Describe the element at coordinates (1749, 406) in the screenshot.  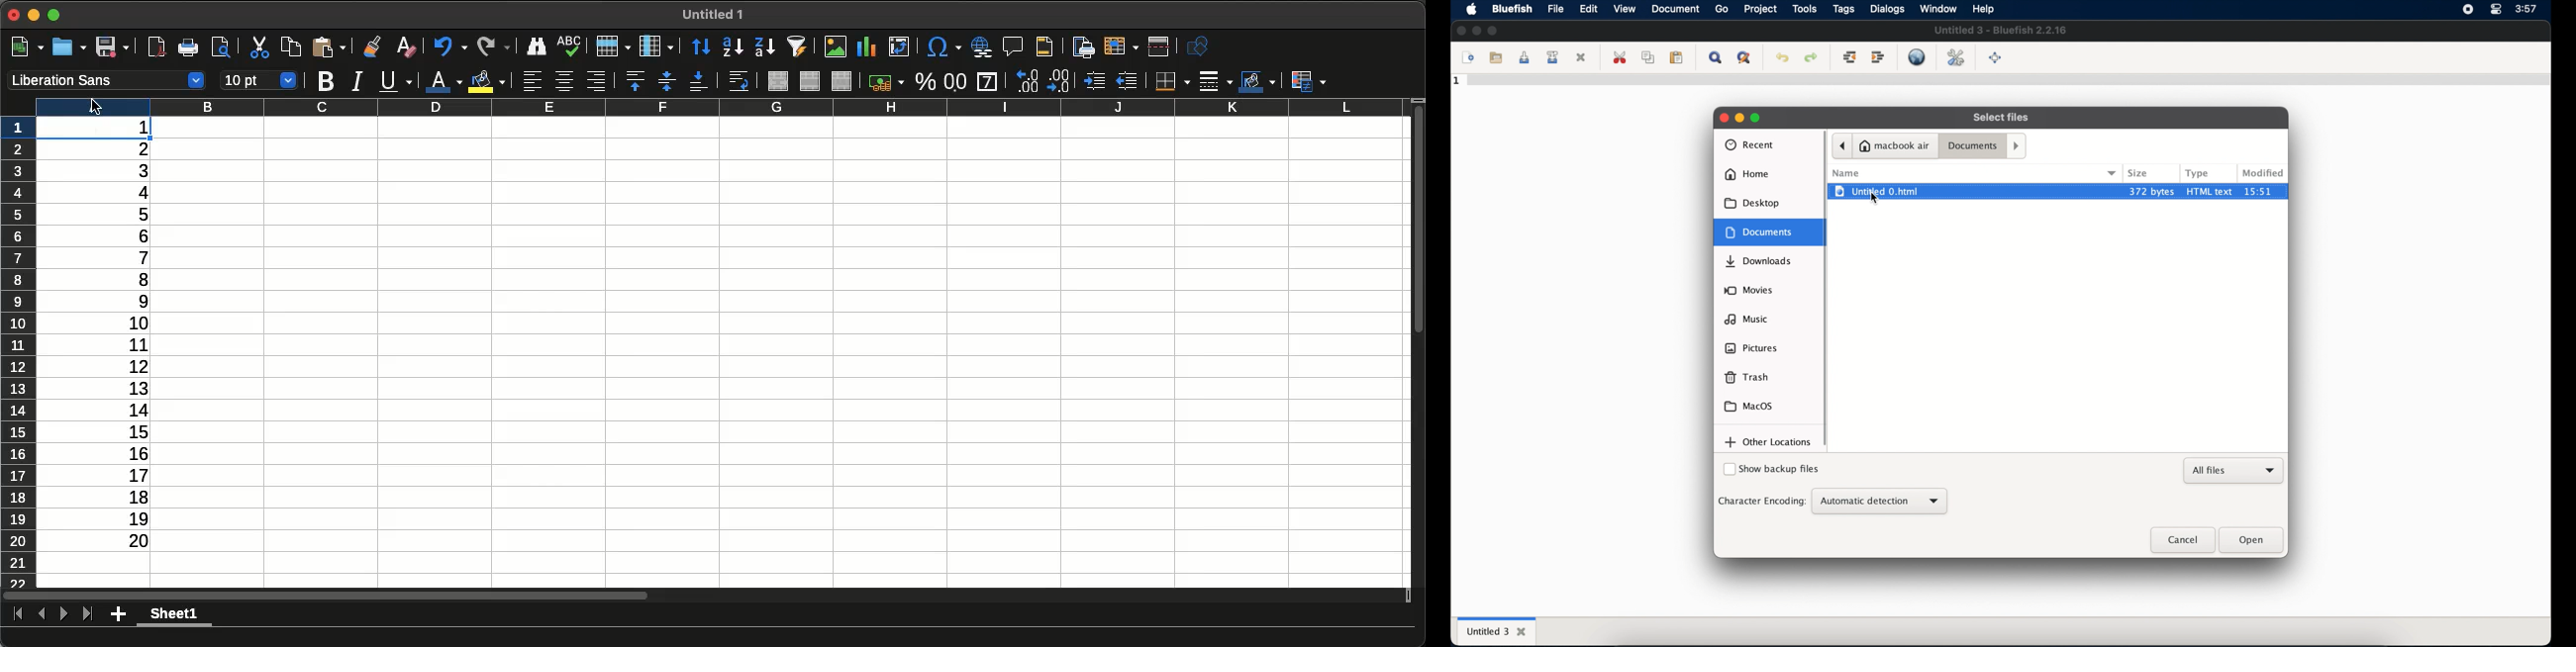
I see `macOS` at that location.